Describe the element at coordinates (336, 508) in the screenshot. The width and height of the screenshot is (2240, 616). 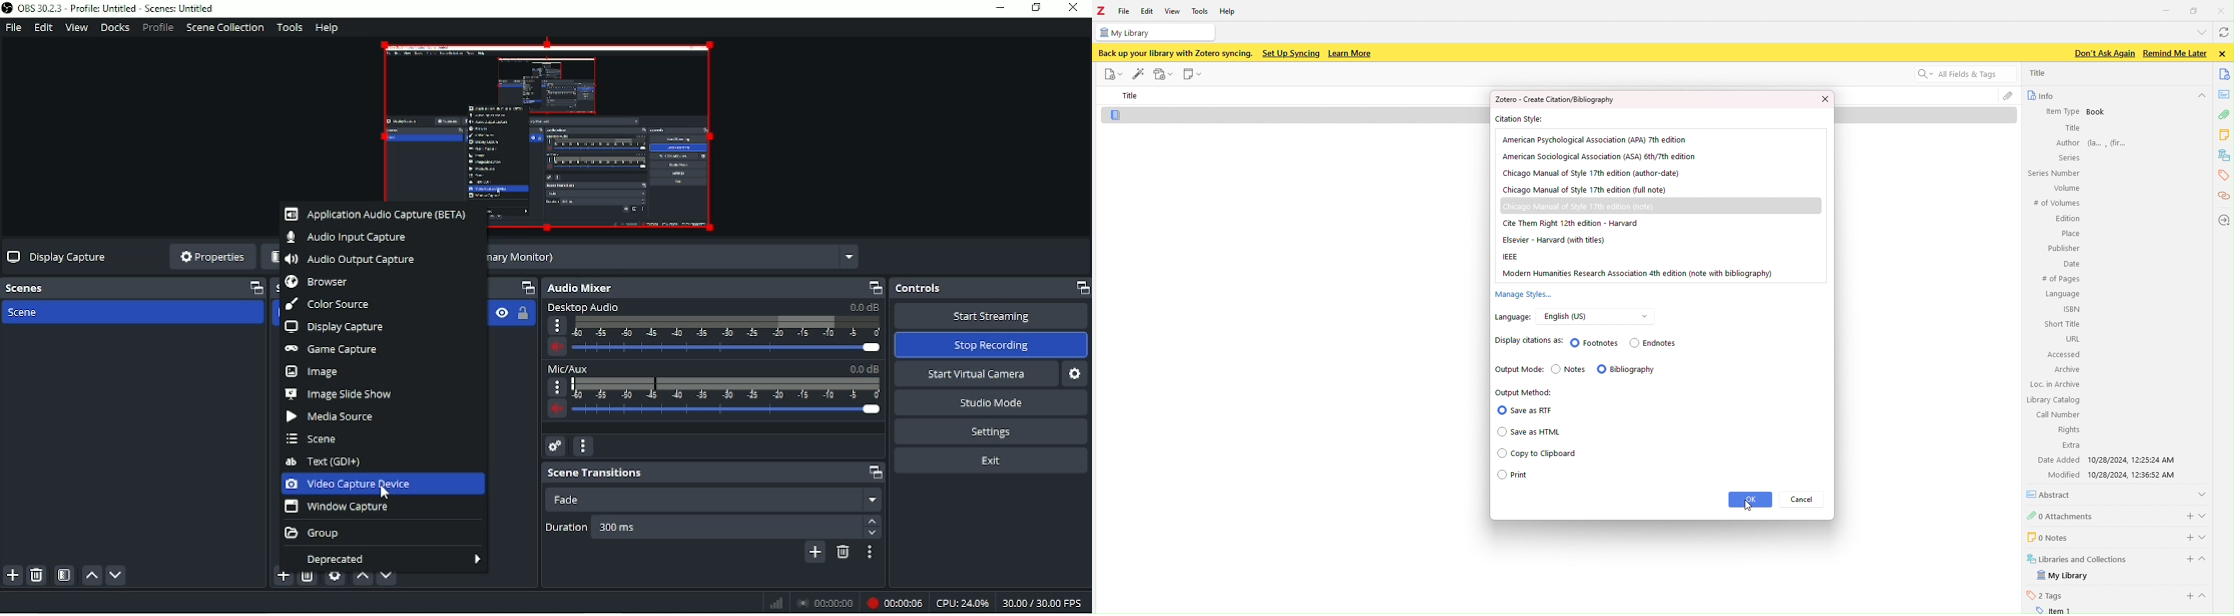
I see `Window capture` at that location.